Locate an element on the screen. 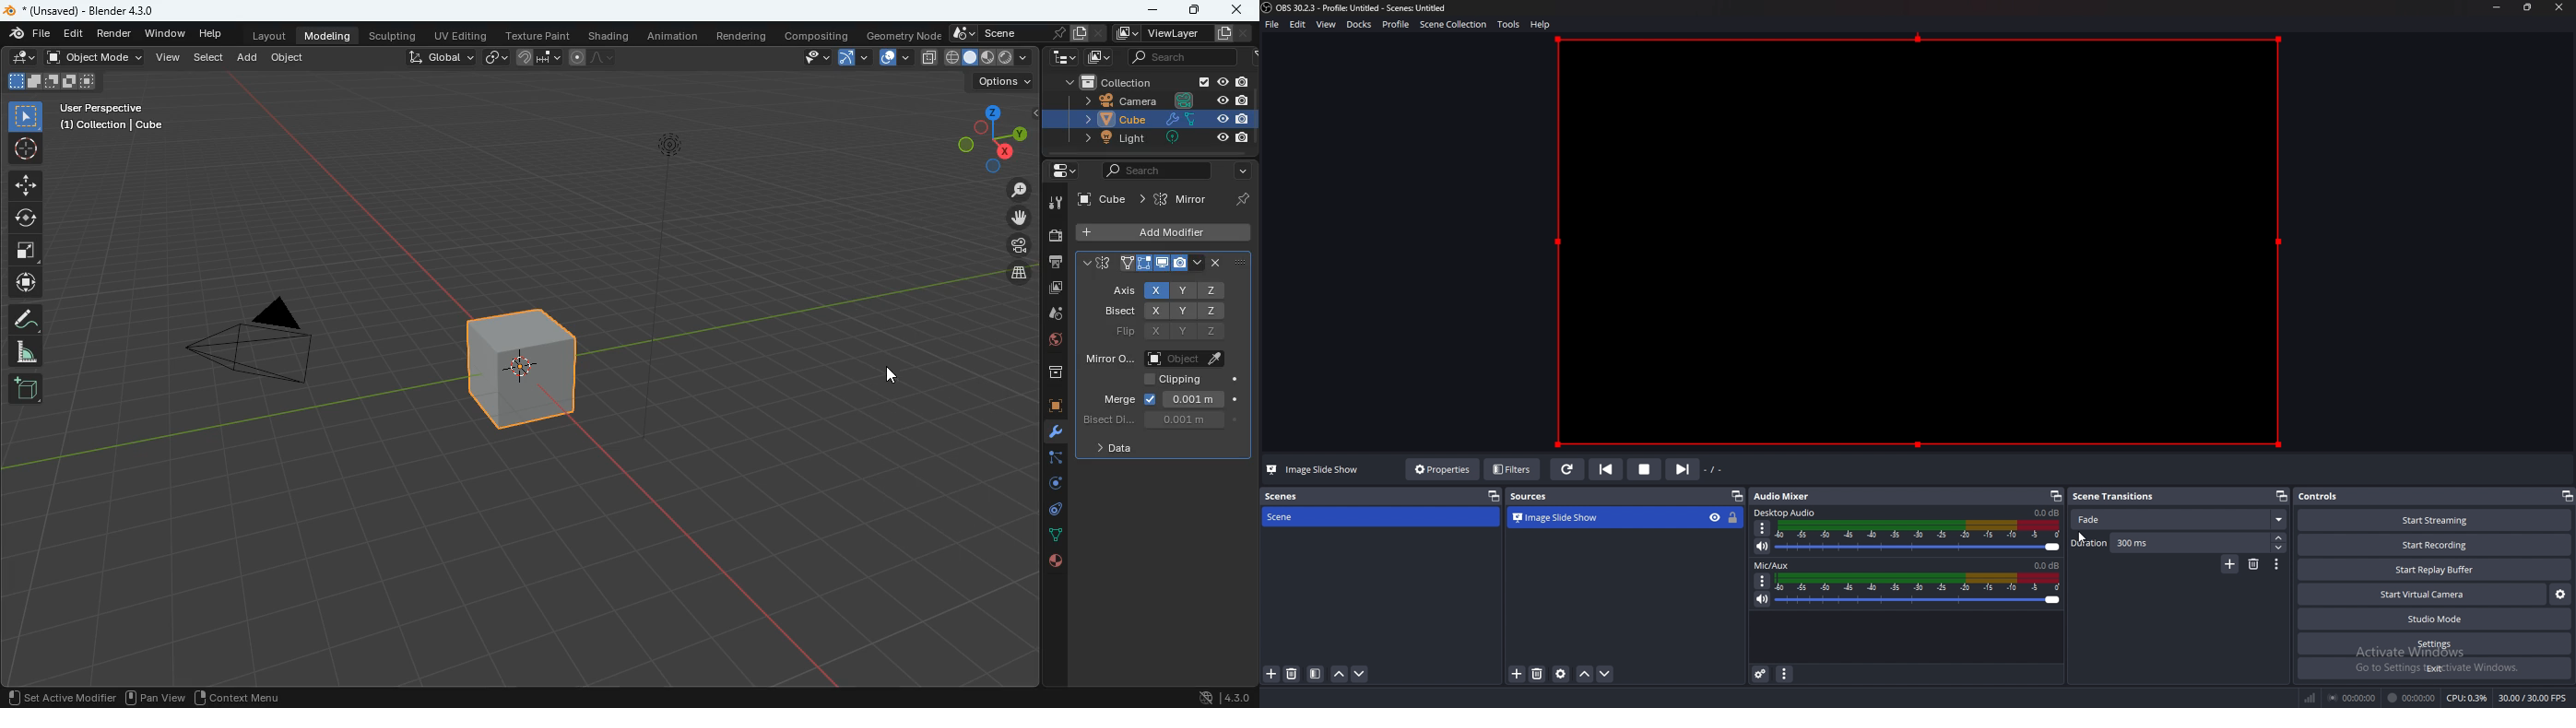   is located at coordinates (1178, 119).